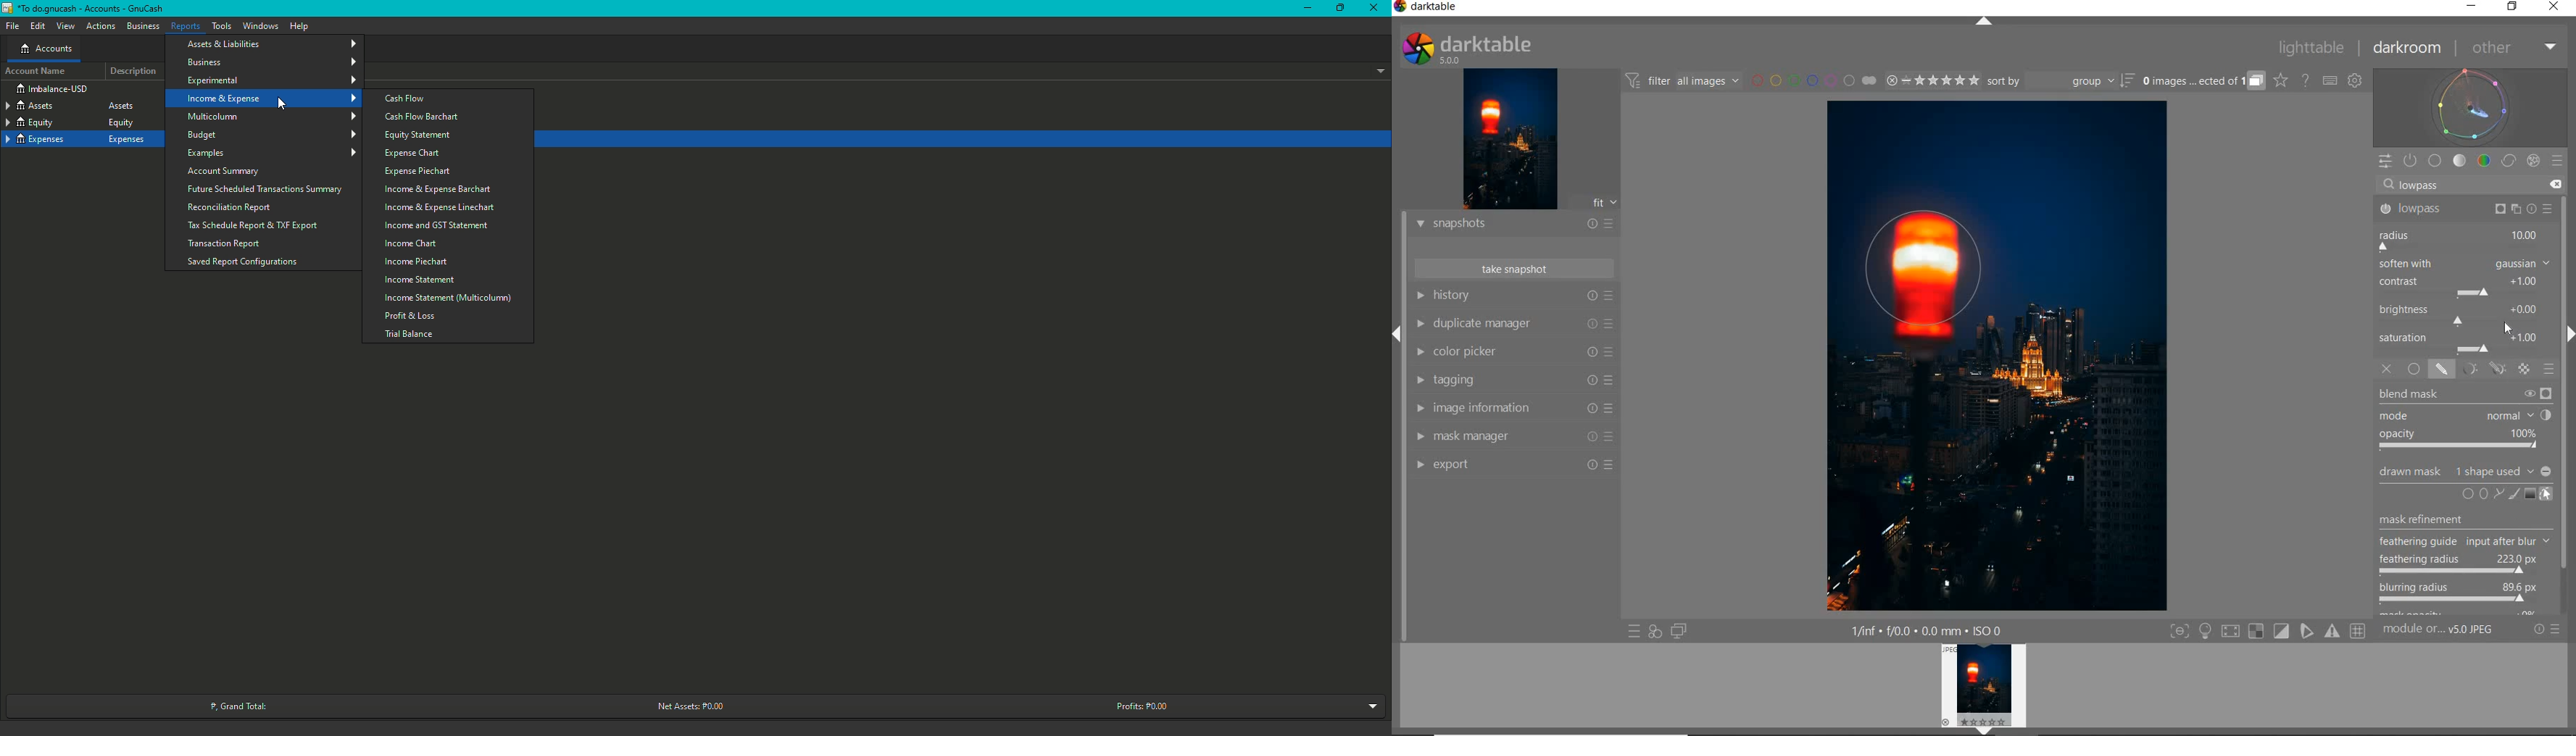 This screenshot has height=756, width=2576. Describe the element at coordinates (412, 316) in the screenshot. I see `Profit and Loss` at that location.